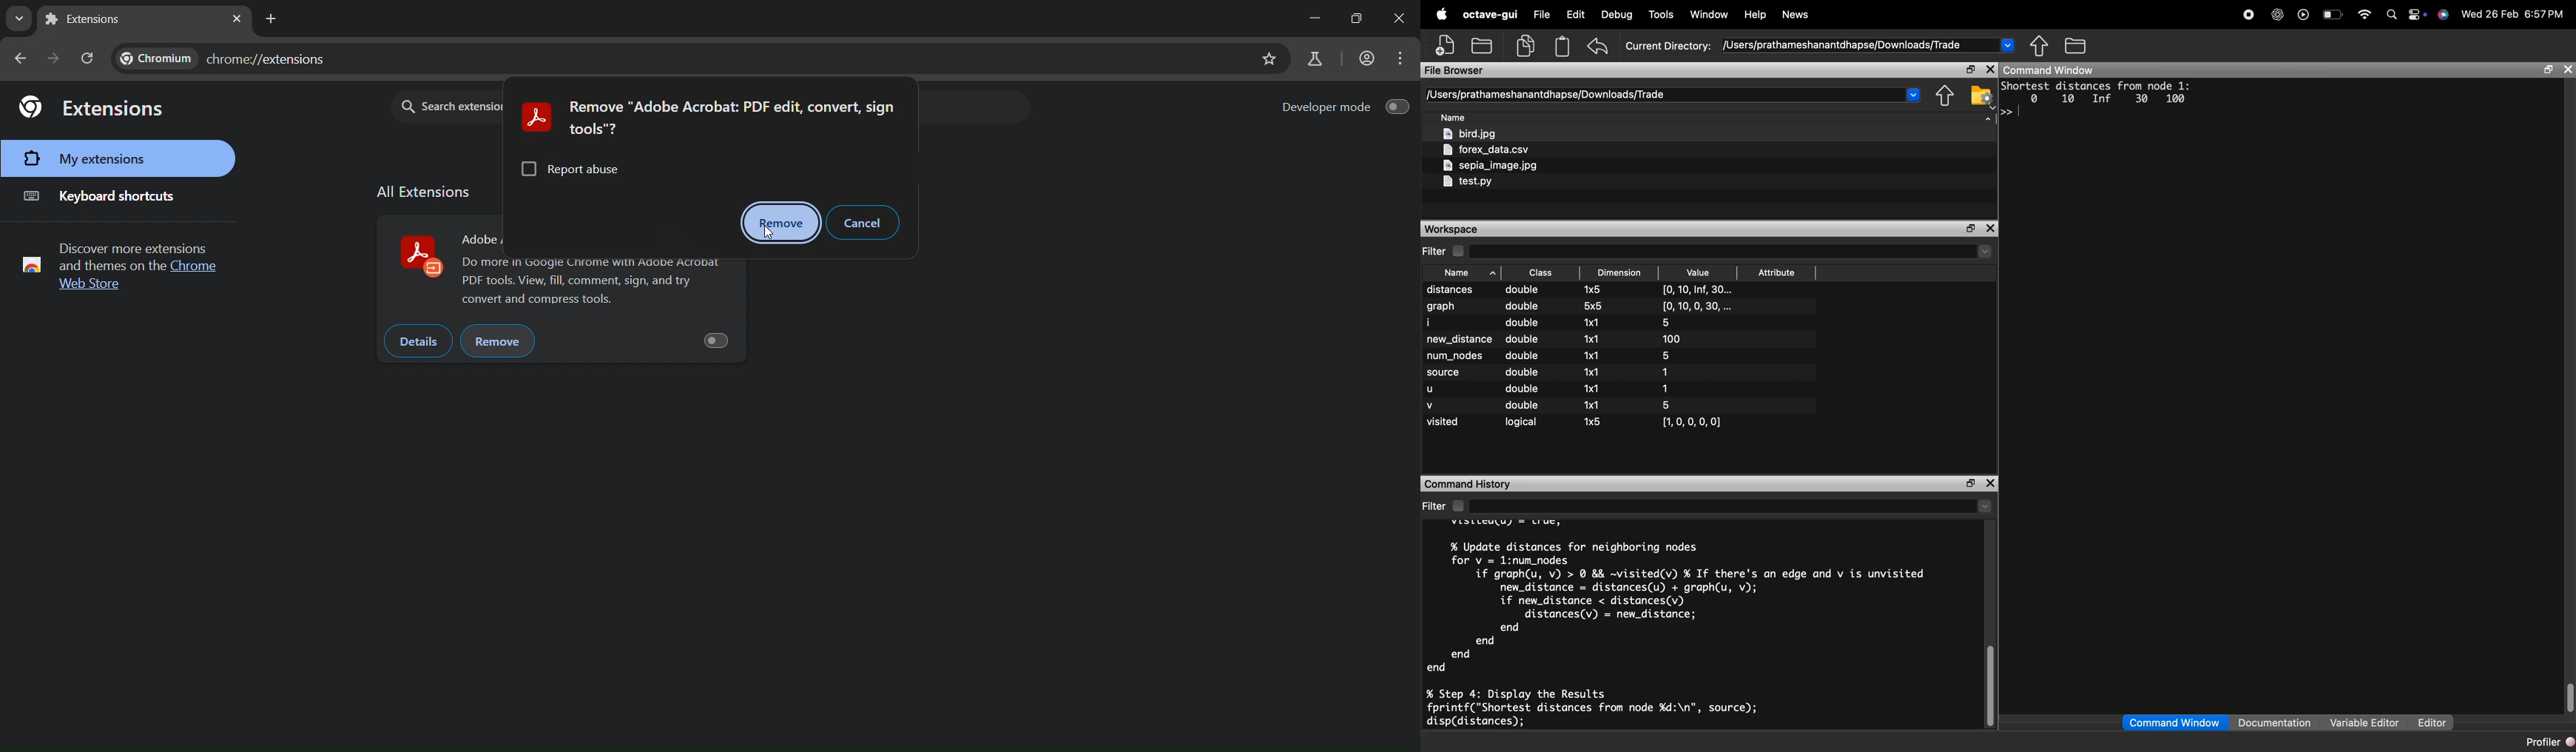 The image size is (2576, 756). What do you see at coordinates (18, 21) in the screenshot?
I see `search tabs` at bounding box center [18, 21].